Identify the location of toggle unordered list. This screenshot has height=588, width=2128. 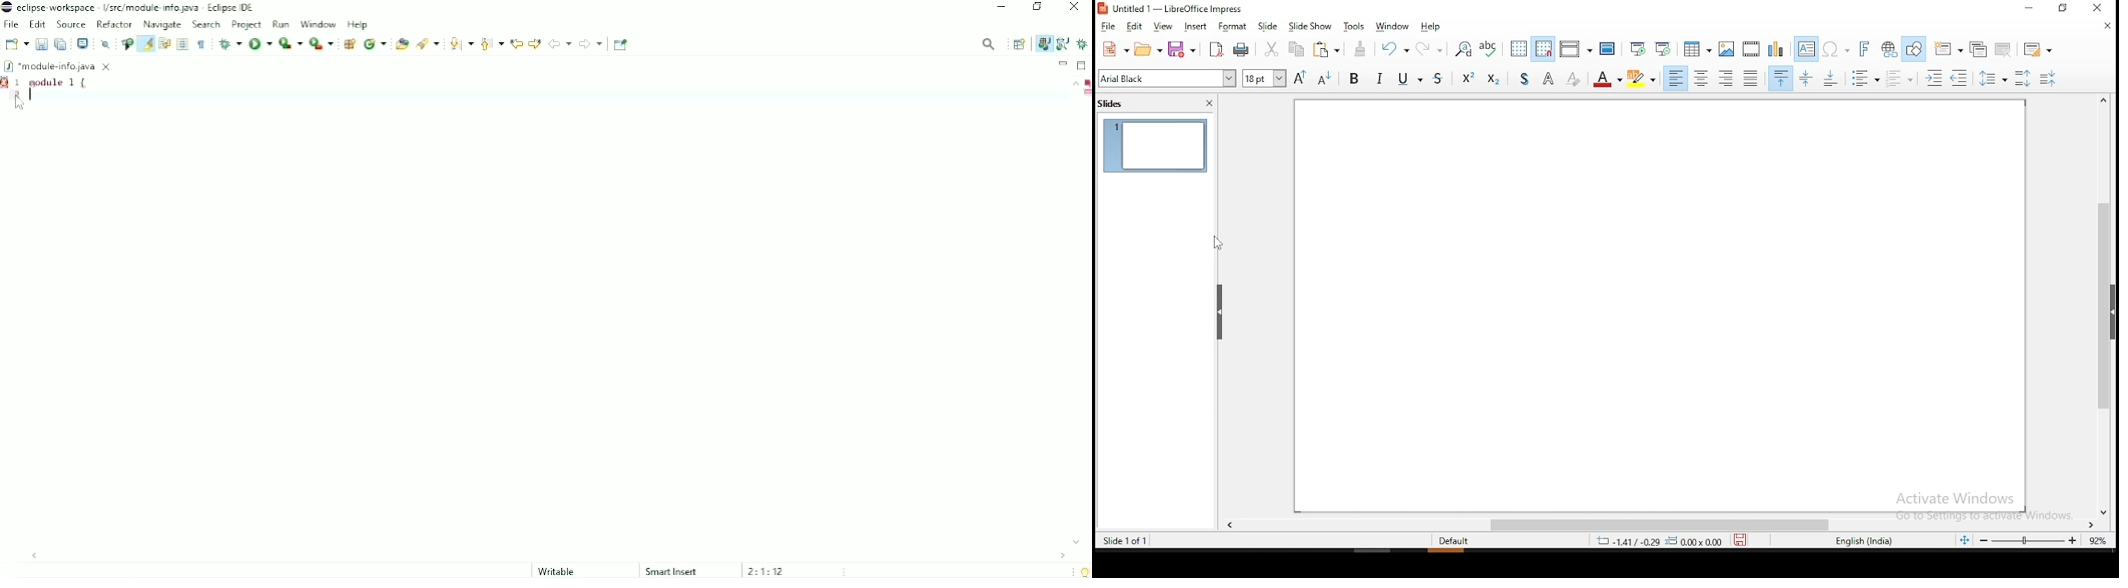
(1867, 79).